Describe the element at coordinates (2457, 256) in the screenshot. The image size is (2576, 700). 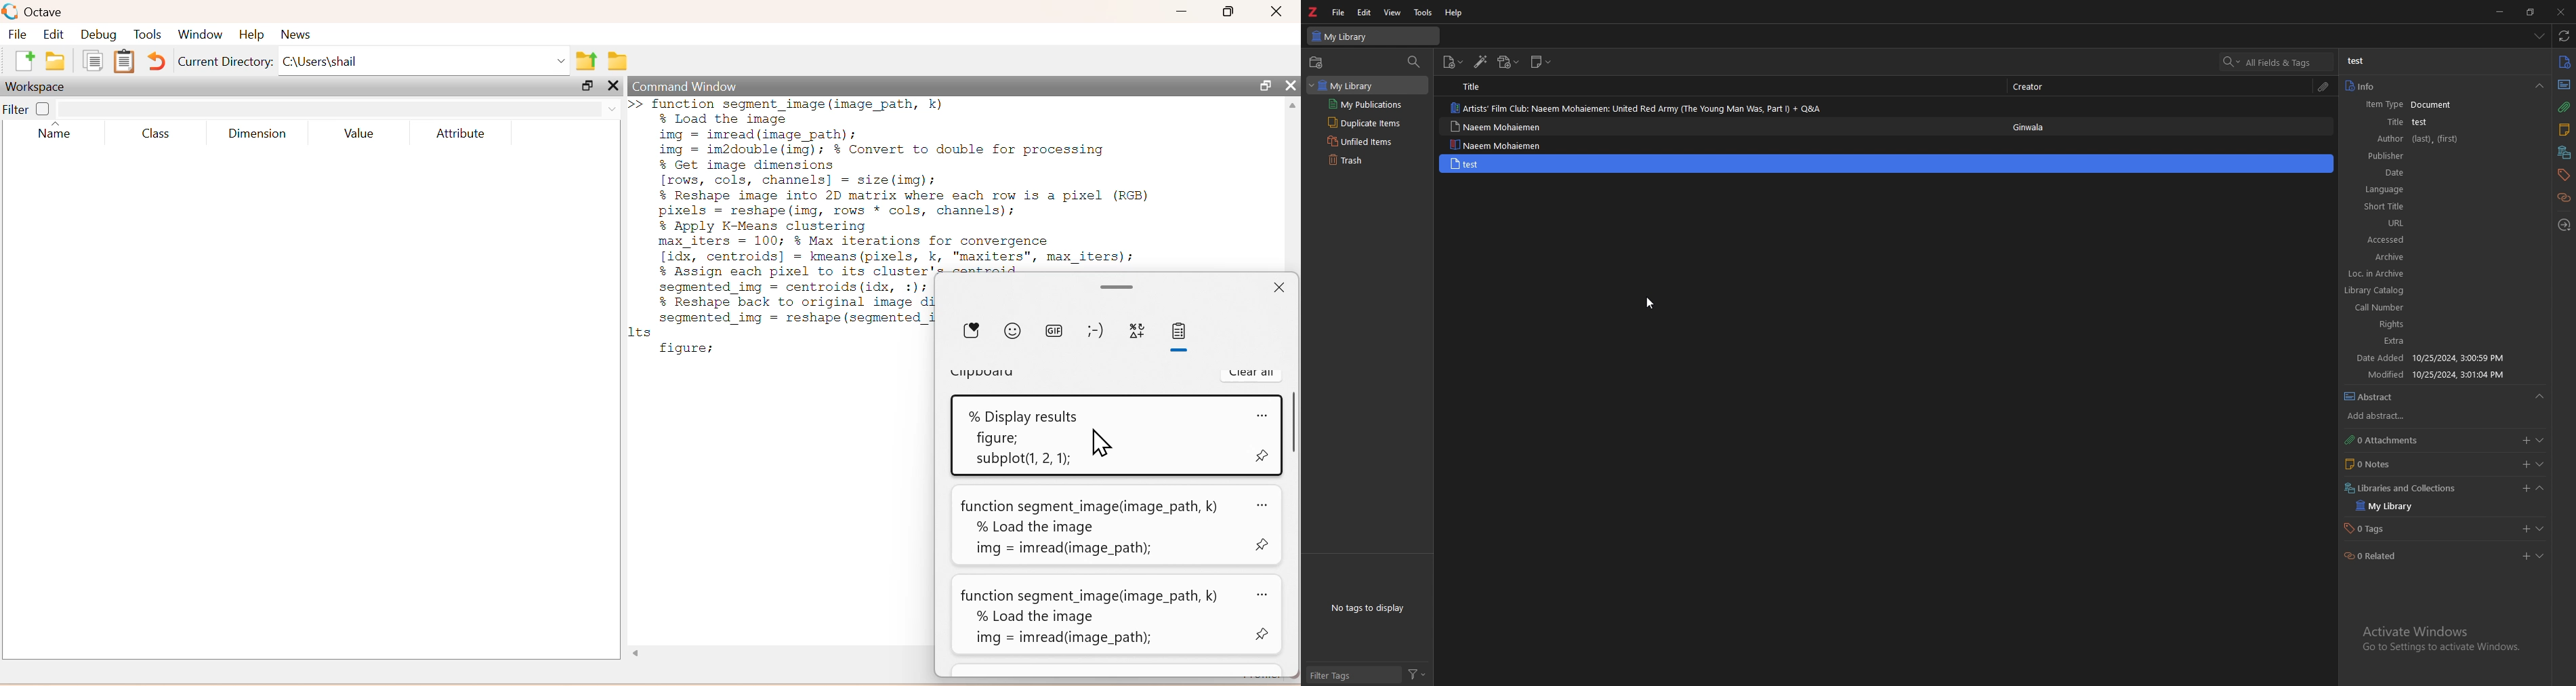
I see `archive input` at that location.